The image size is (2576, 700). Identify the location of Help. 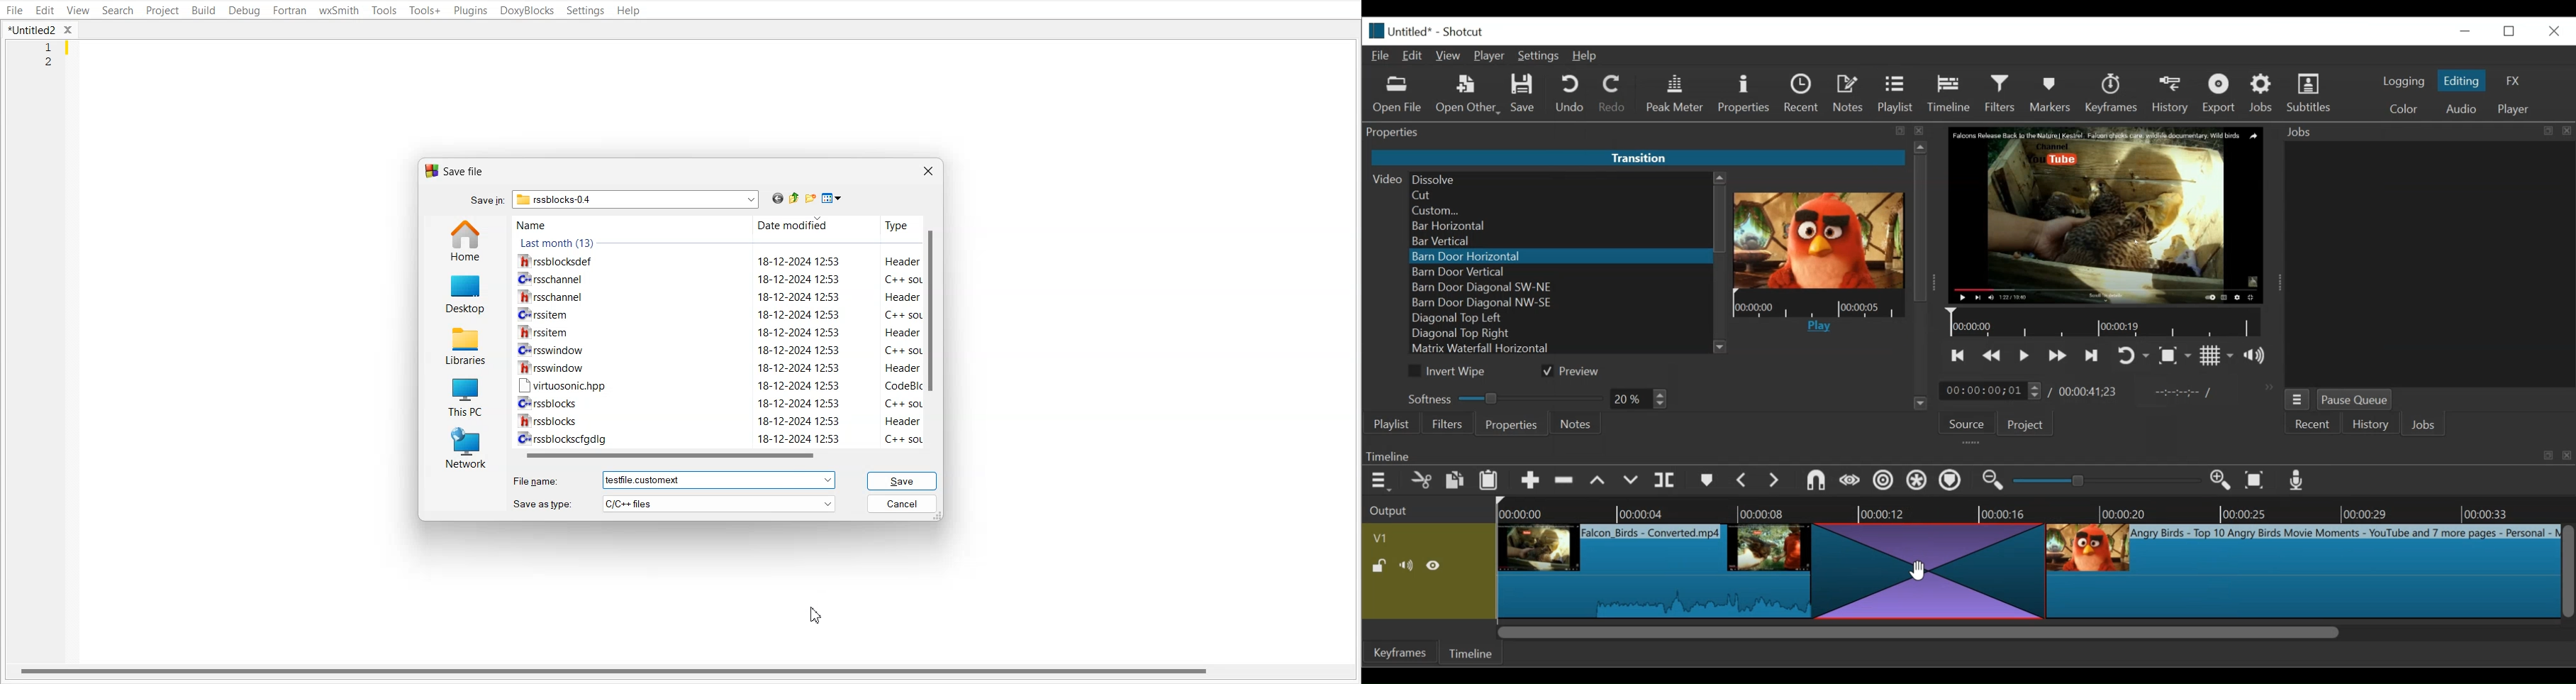
(630, 11).